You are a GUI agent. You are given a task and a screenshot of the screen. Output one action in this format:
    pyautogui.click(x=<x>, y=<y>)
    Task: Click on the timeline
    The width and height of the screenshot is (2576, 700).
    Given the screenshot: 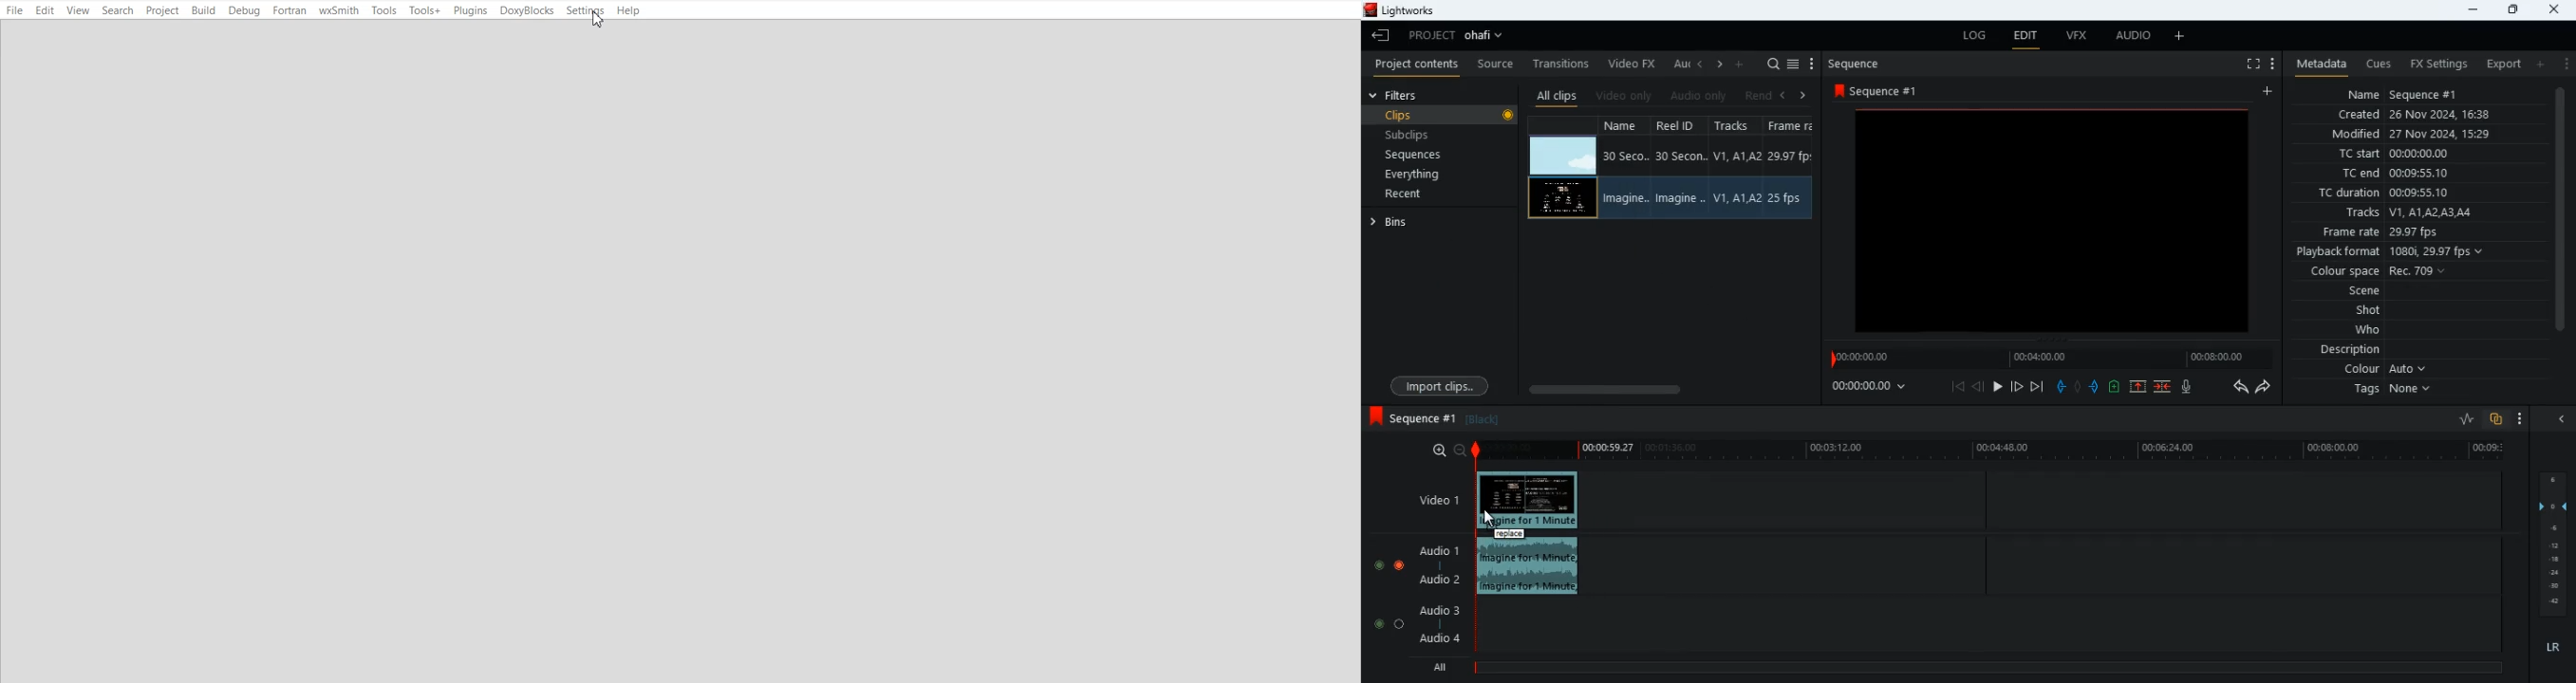 What is the action you would take?
    pyautogui.click(x=2048, y=358)
    